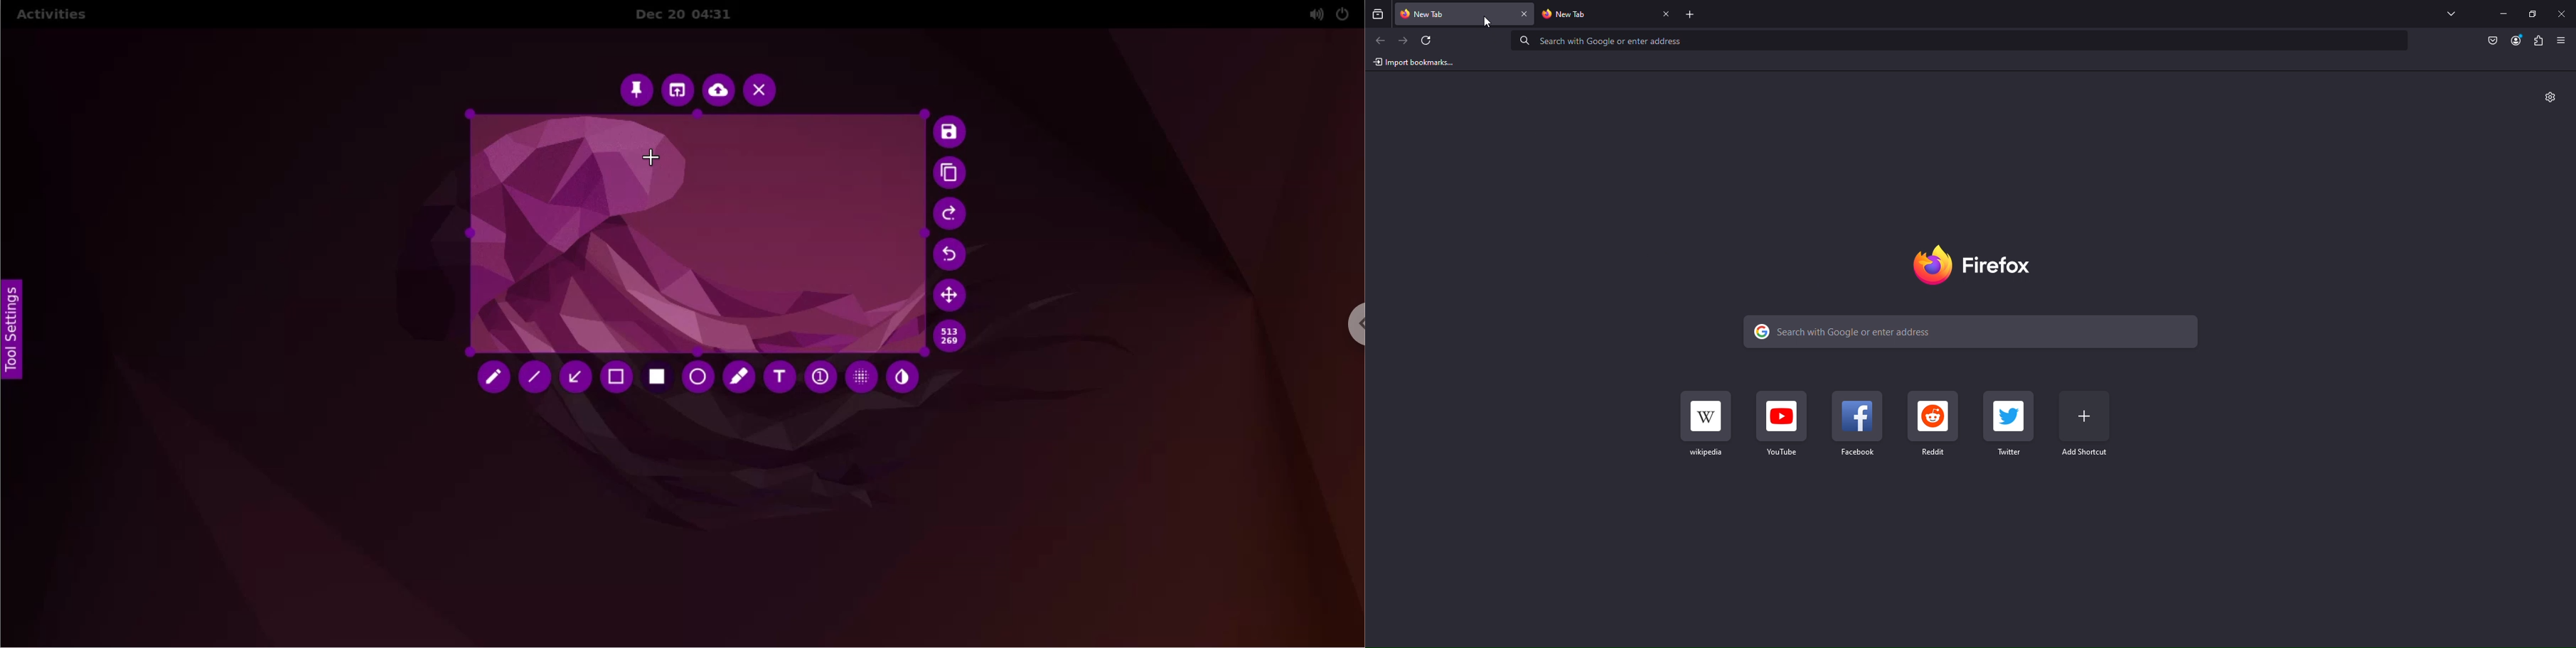  What do you see at coordinates (2517, 41) in the screenshot?
I see `Account` at bounding box center [2517, 41].